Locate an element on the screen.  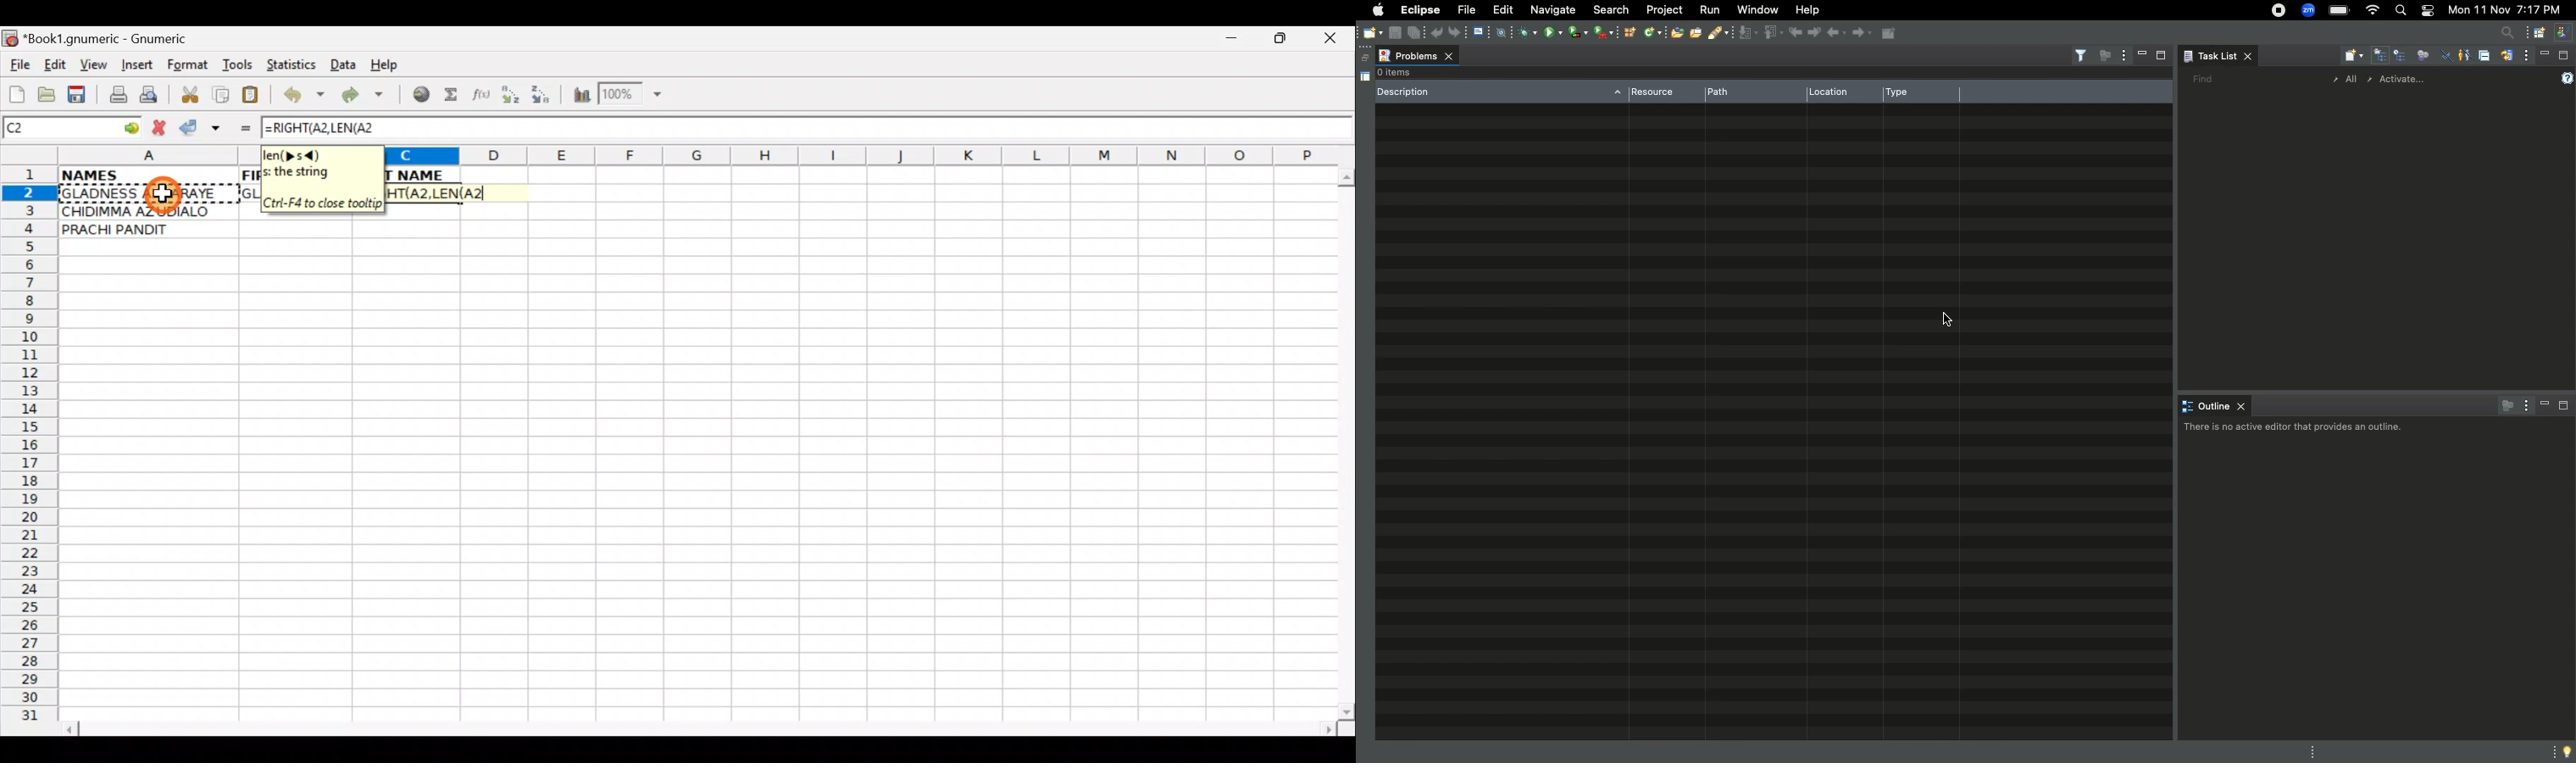
View  menu is located at coordinates (2121, 56).